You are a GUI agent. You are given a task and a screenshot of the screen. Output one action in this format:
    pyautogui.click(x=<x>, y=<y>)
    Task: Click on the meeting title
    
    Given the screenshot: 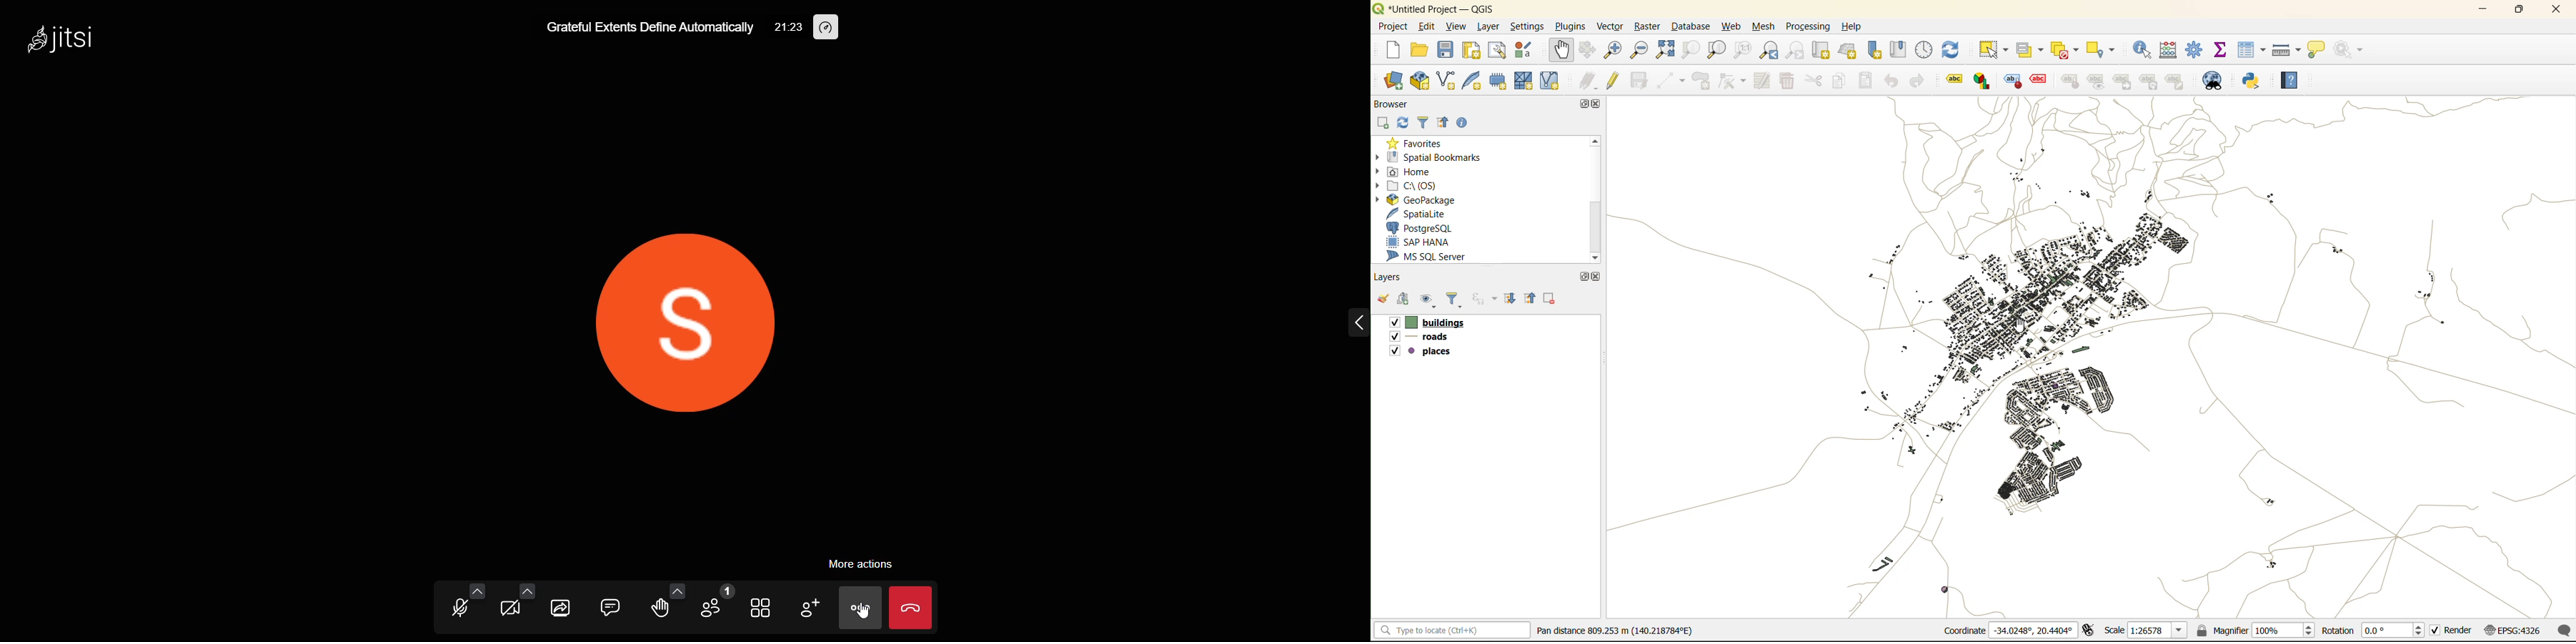 What is the action you would take?
    pyautogui.click(x=647, y=27)
    